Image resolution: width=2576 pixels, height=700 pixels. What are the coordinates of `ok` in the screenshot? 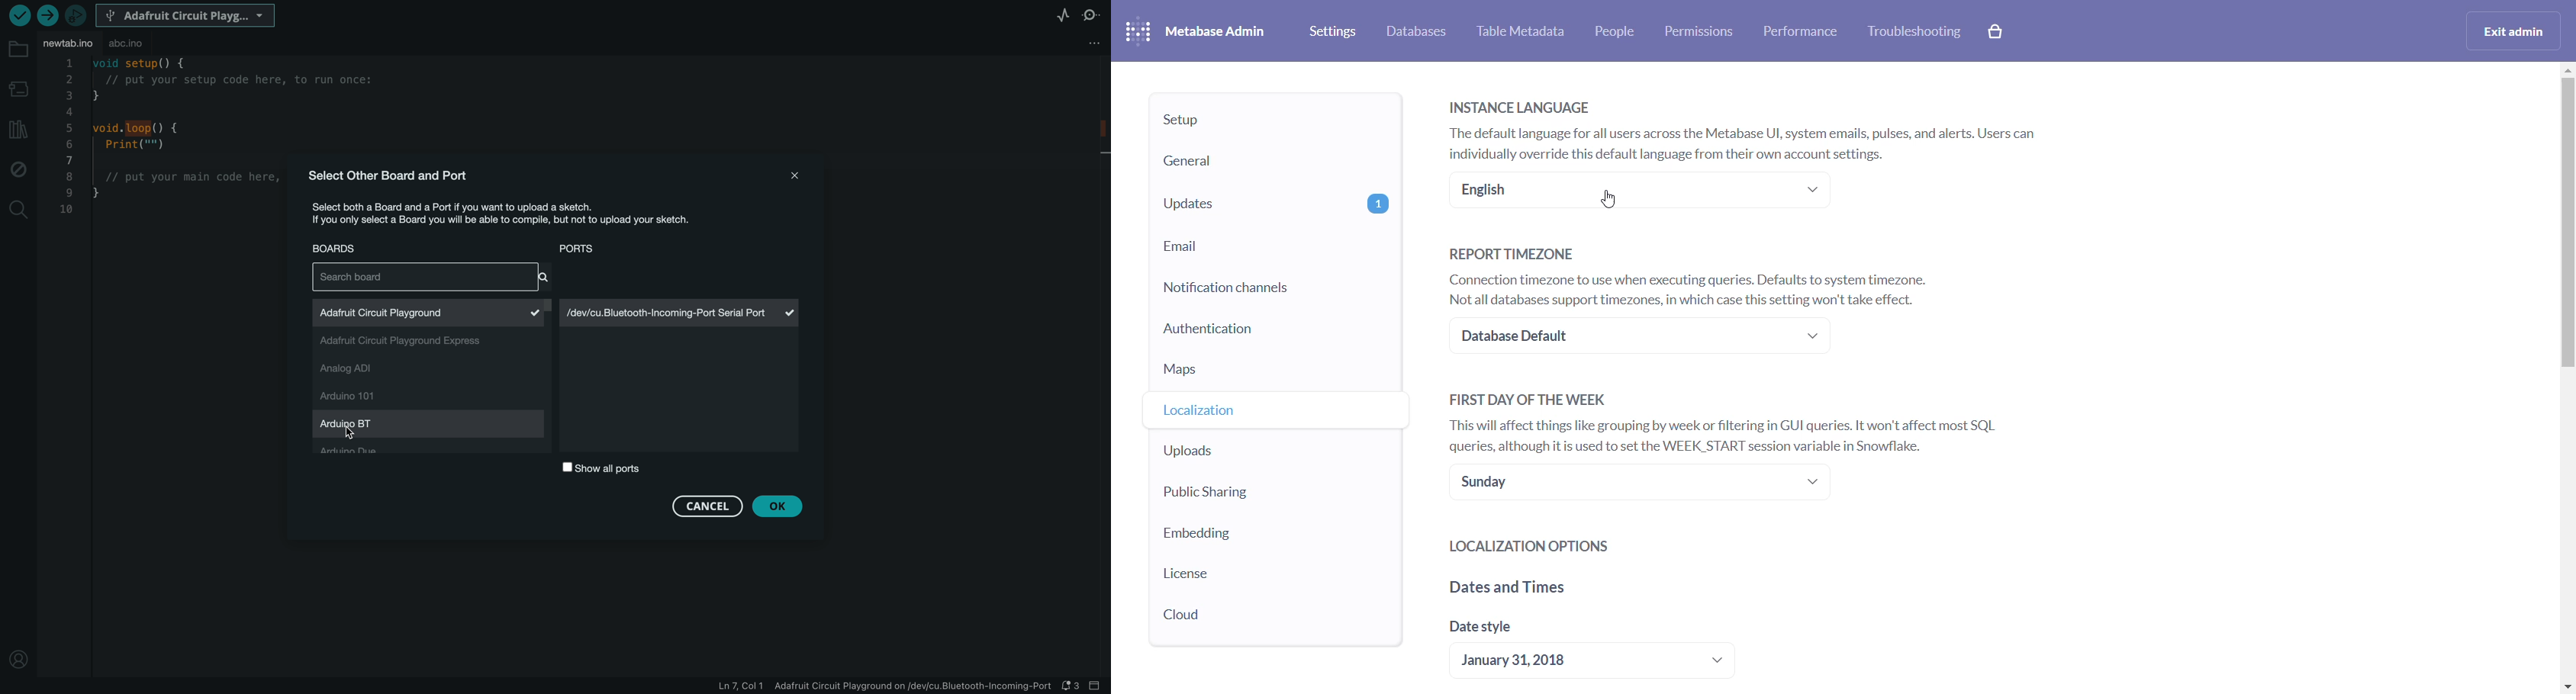 It's located at (780, 507).